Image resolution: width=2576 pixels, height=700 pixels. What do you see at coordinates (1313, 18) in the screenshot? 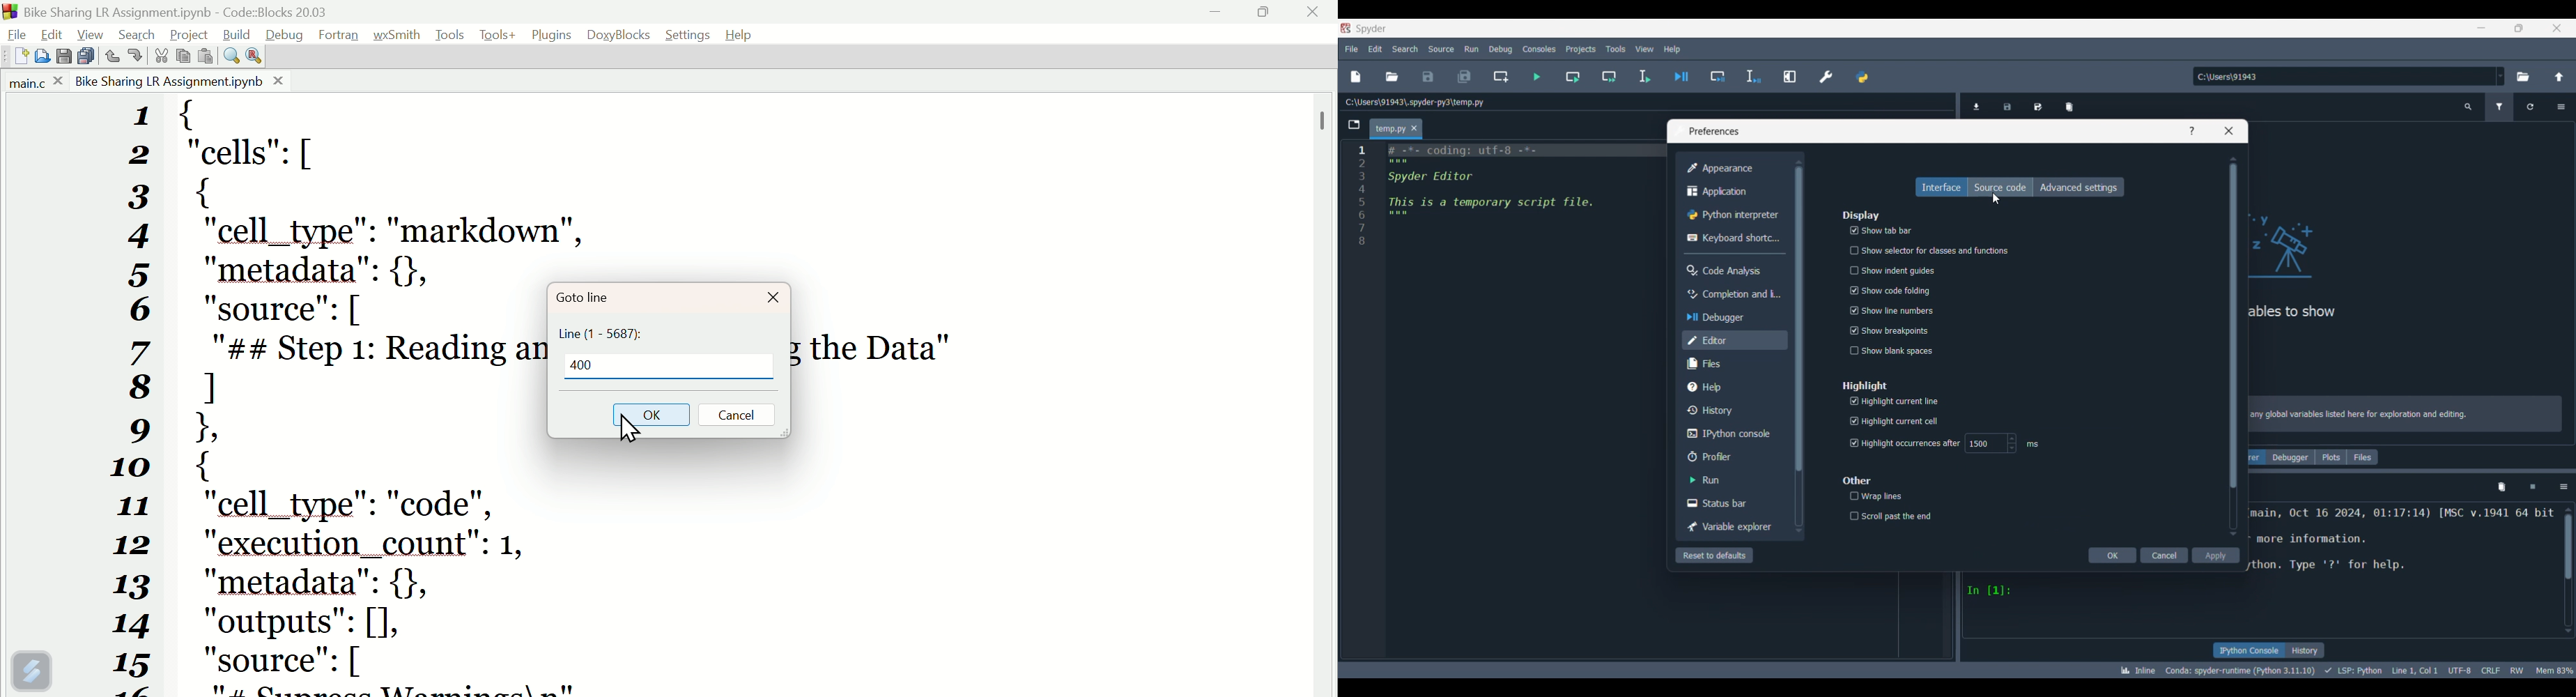
I see `Close` at bounding box center [1313, 18].